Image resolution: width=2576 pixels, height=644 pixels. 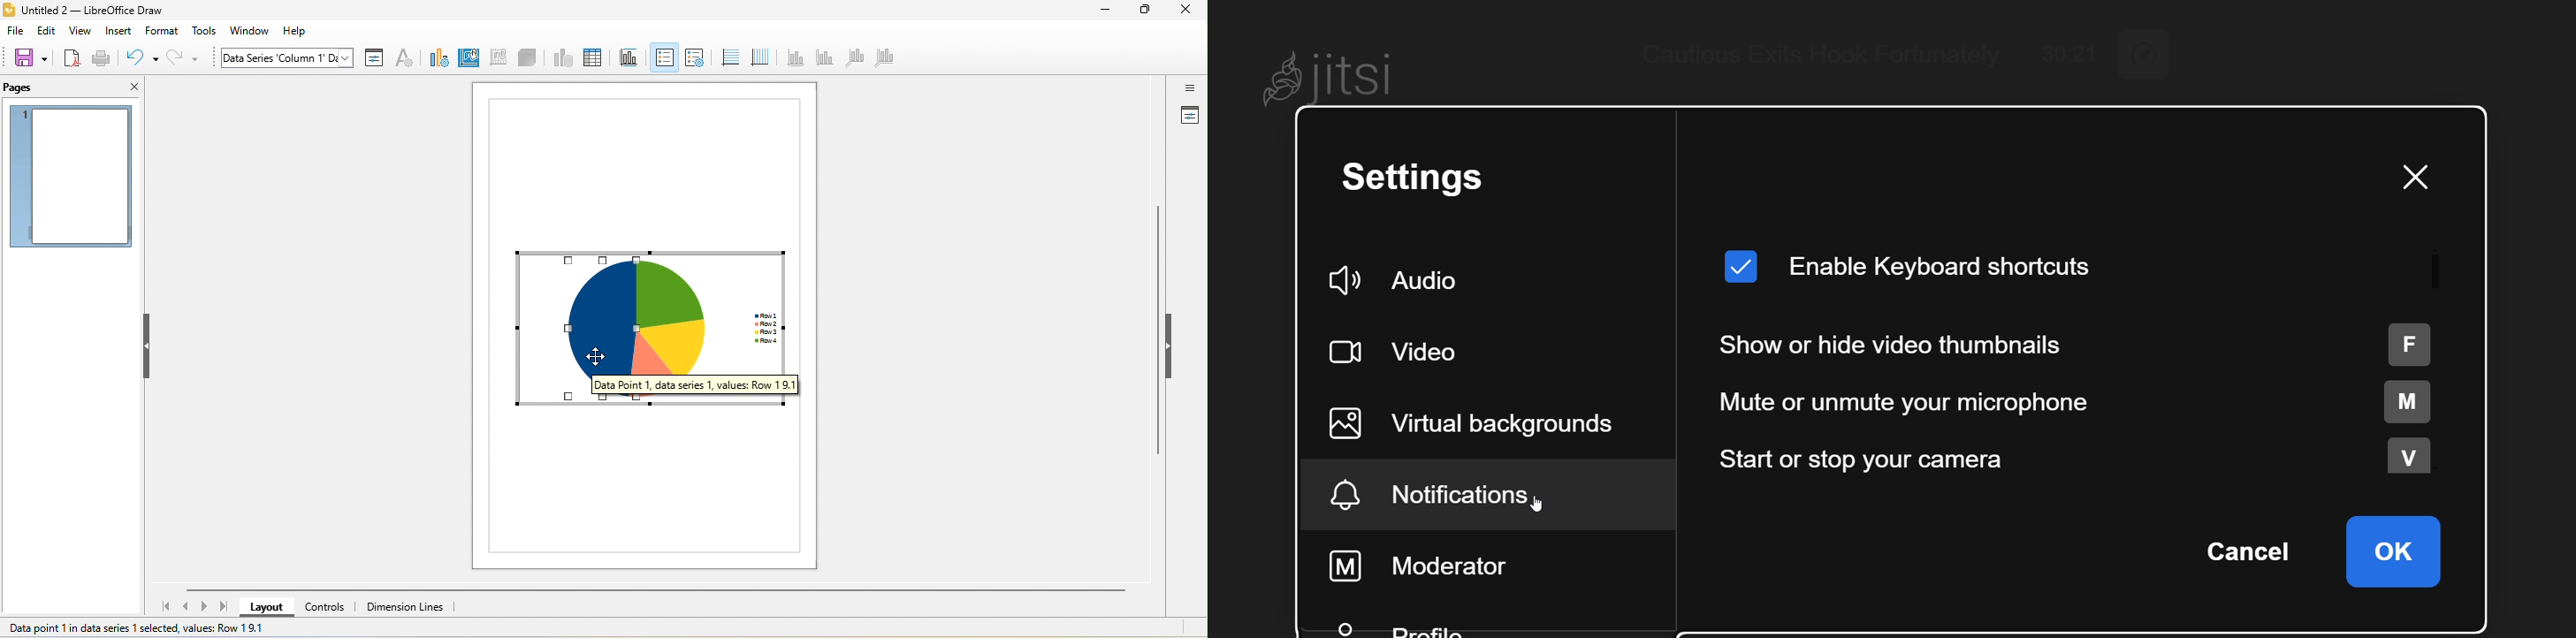 What do you see at coordinates (103, 11) in the screenshot?
I see `untitled 2- libreoffice draw` at bounding box center [103, 11].